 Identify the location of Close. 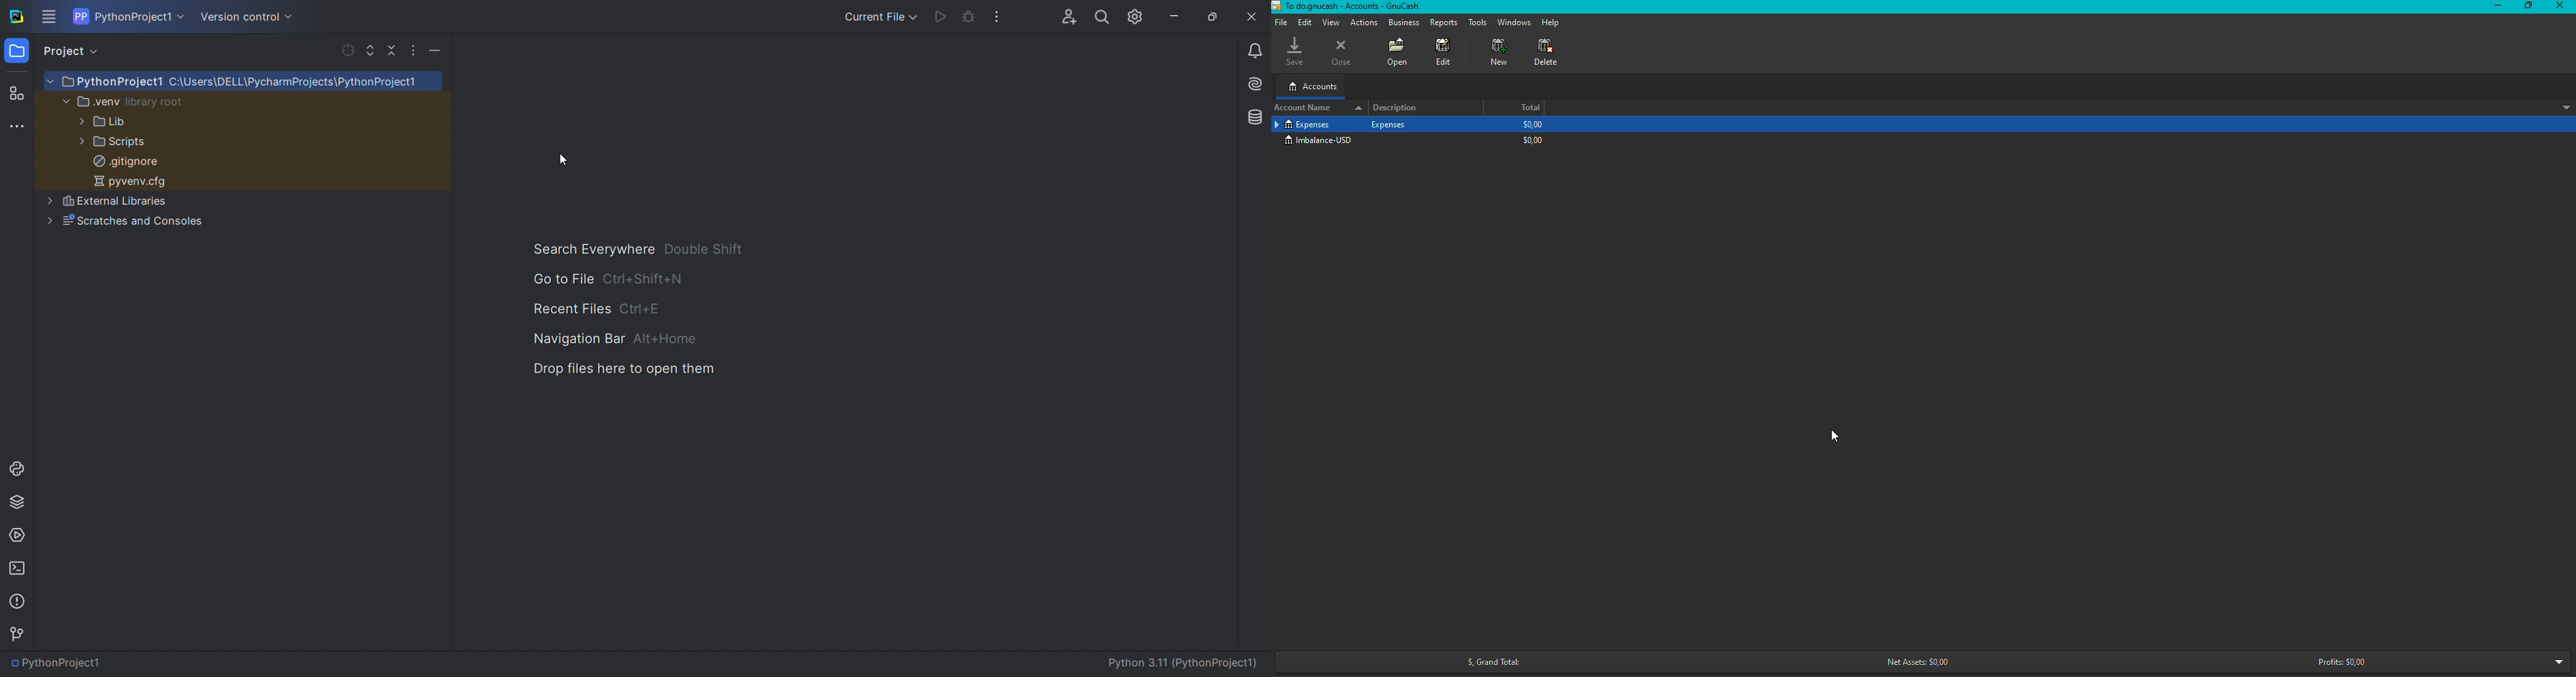
(2560, 6).